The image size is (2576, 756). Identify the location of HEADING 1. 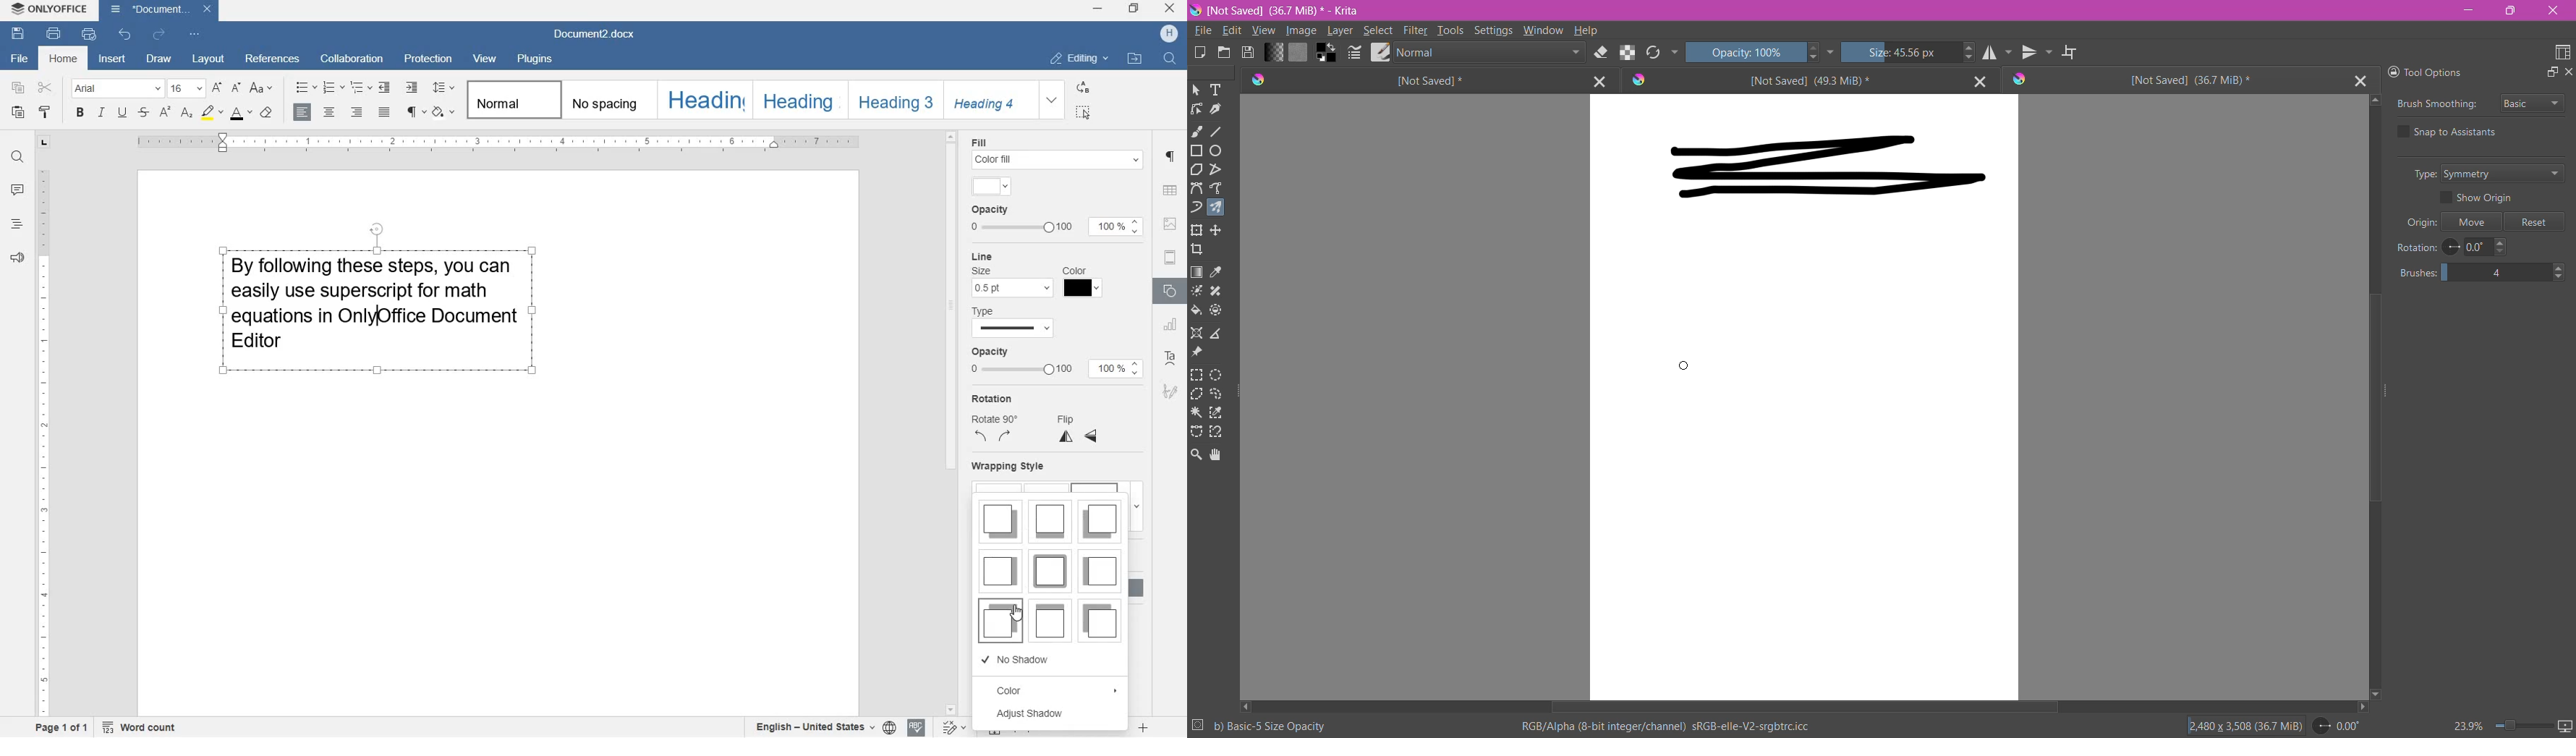
(704, 100).